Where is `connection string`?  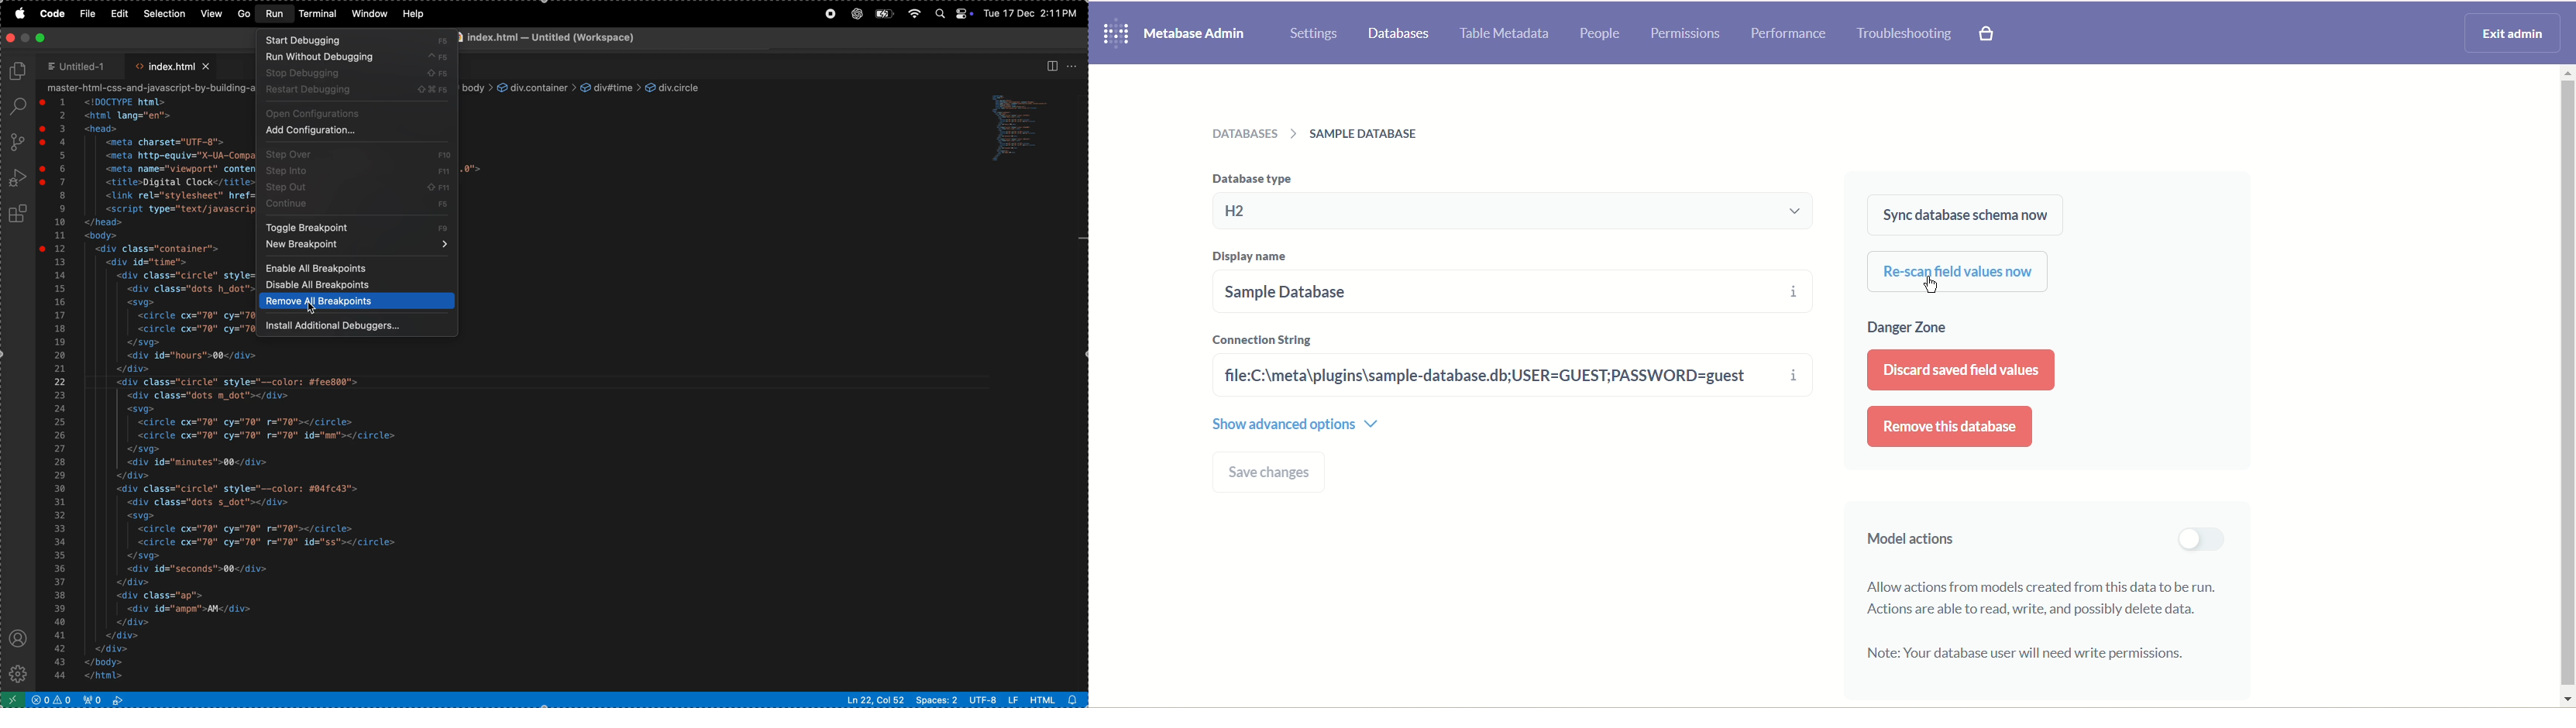
connection string is located at coordinates (1491, 376).